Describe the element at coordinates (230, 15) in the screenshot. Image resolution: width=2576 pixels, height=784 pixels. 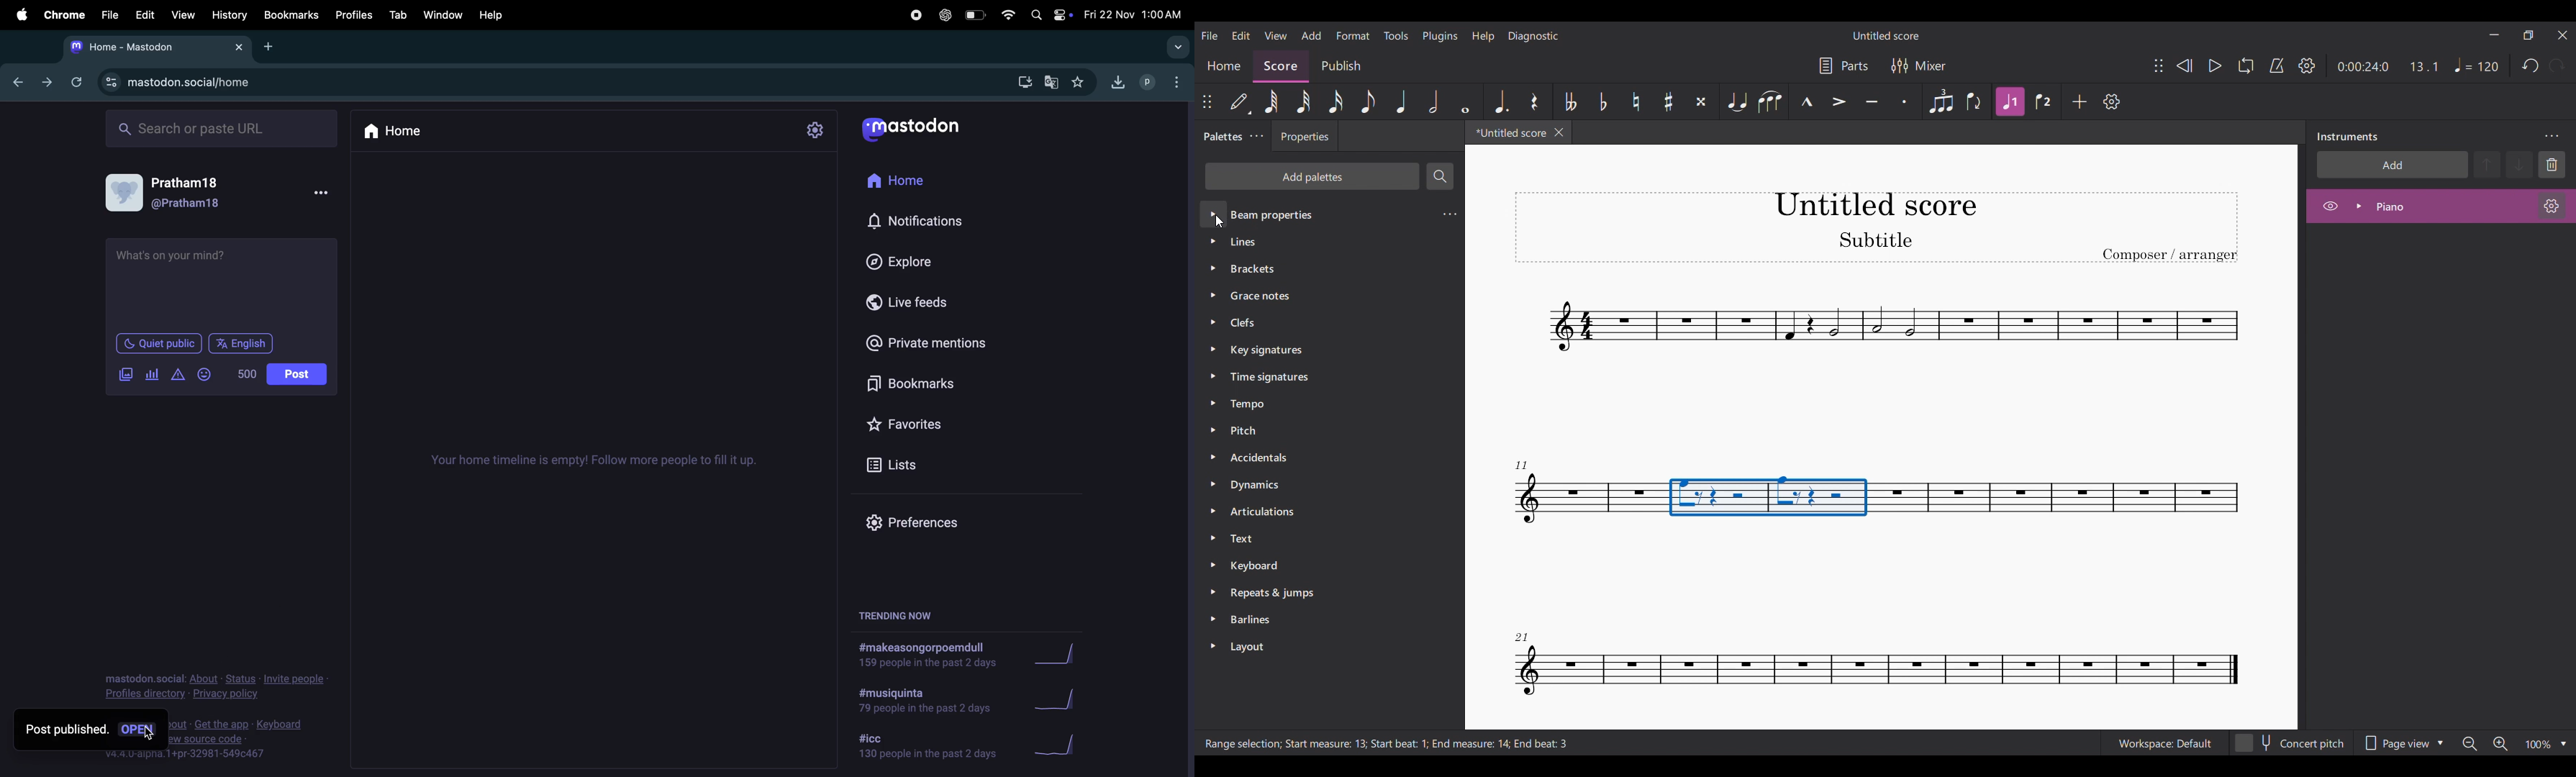
I see `history` at that location.